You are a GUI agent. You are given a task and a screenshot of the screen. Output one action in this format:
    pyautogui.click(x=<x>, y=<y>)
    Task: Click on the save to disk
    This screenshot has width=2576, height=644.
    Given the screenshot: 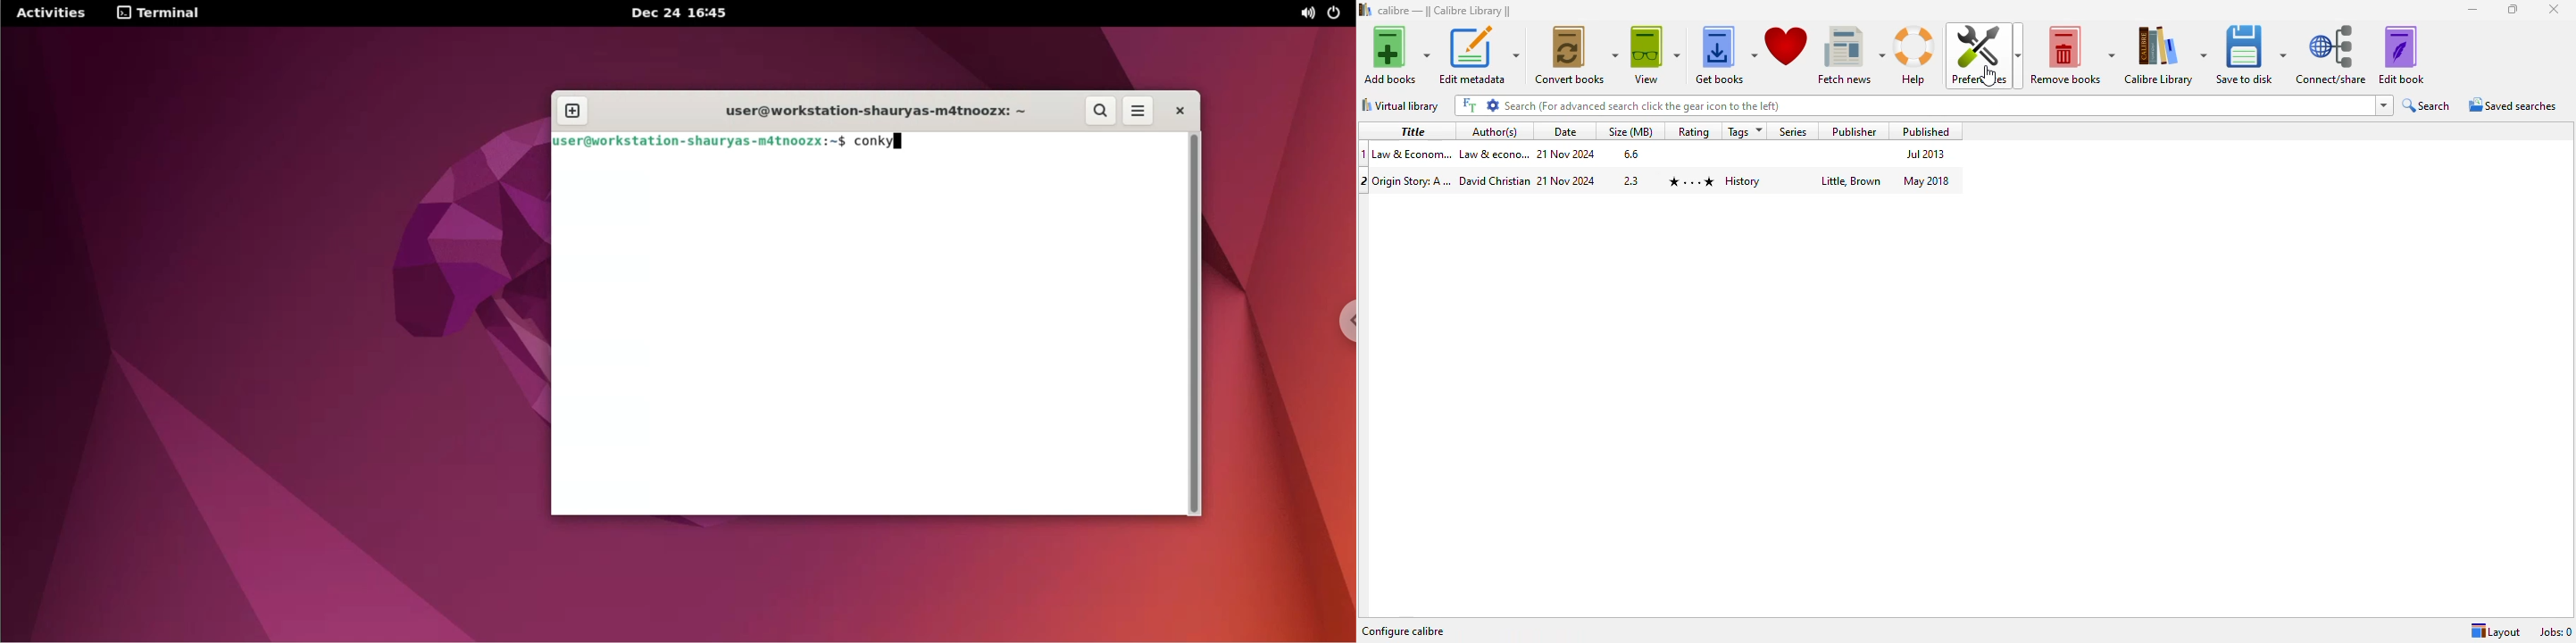 What is the action you would take?
    pyautogui.click(x=2250, y=54)
    